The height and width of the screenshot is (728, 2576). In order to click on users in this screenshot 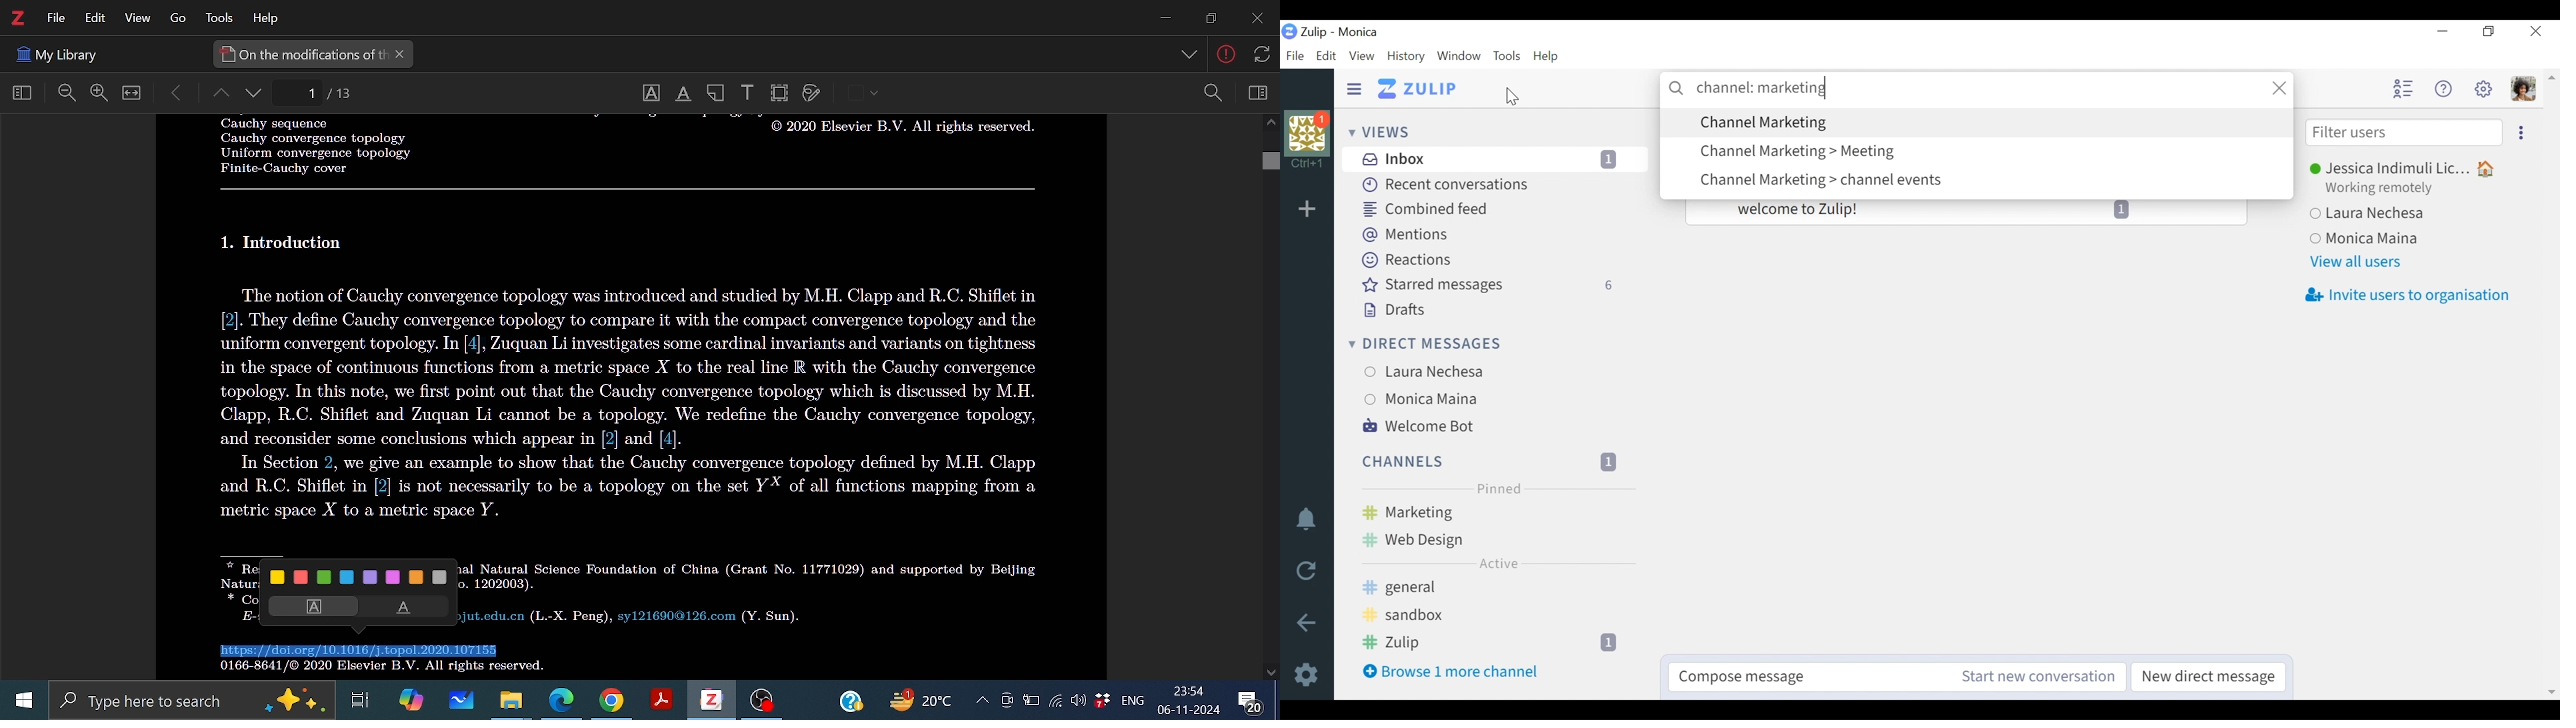, I will do `click(1432, 398)`.